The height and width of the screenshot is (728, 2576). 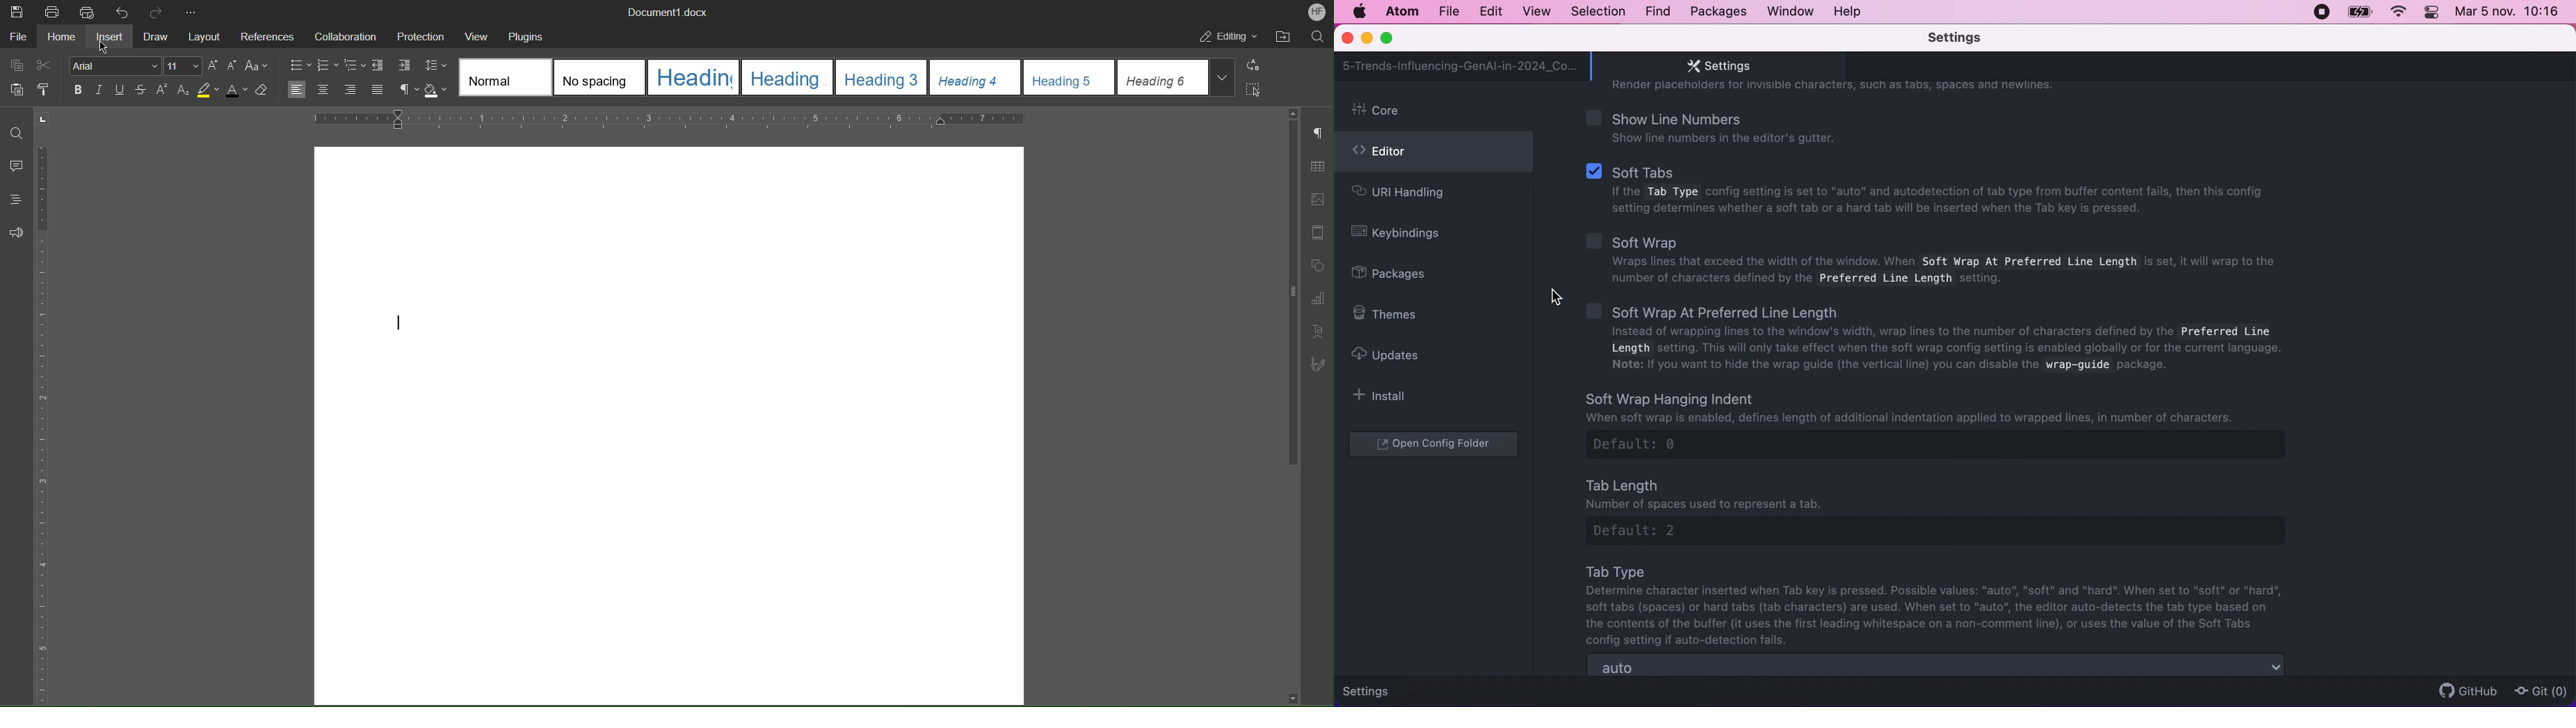 I want to click on Text Art, so click(x=1317, y=333).